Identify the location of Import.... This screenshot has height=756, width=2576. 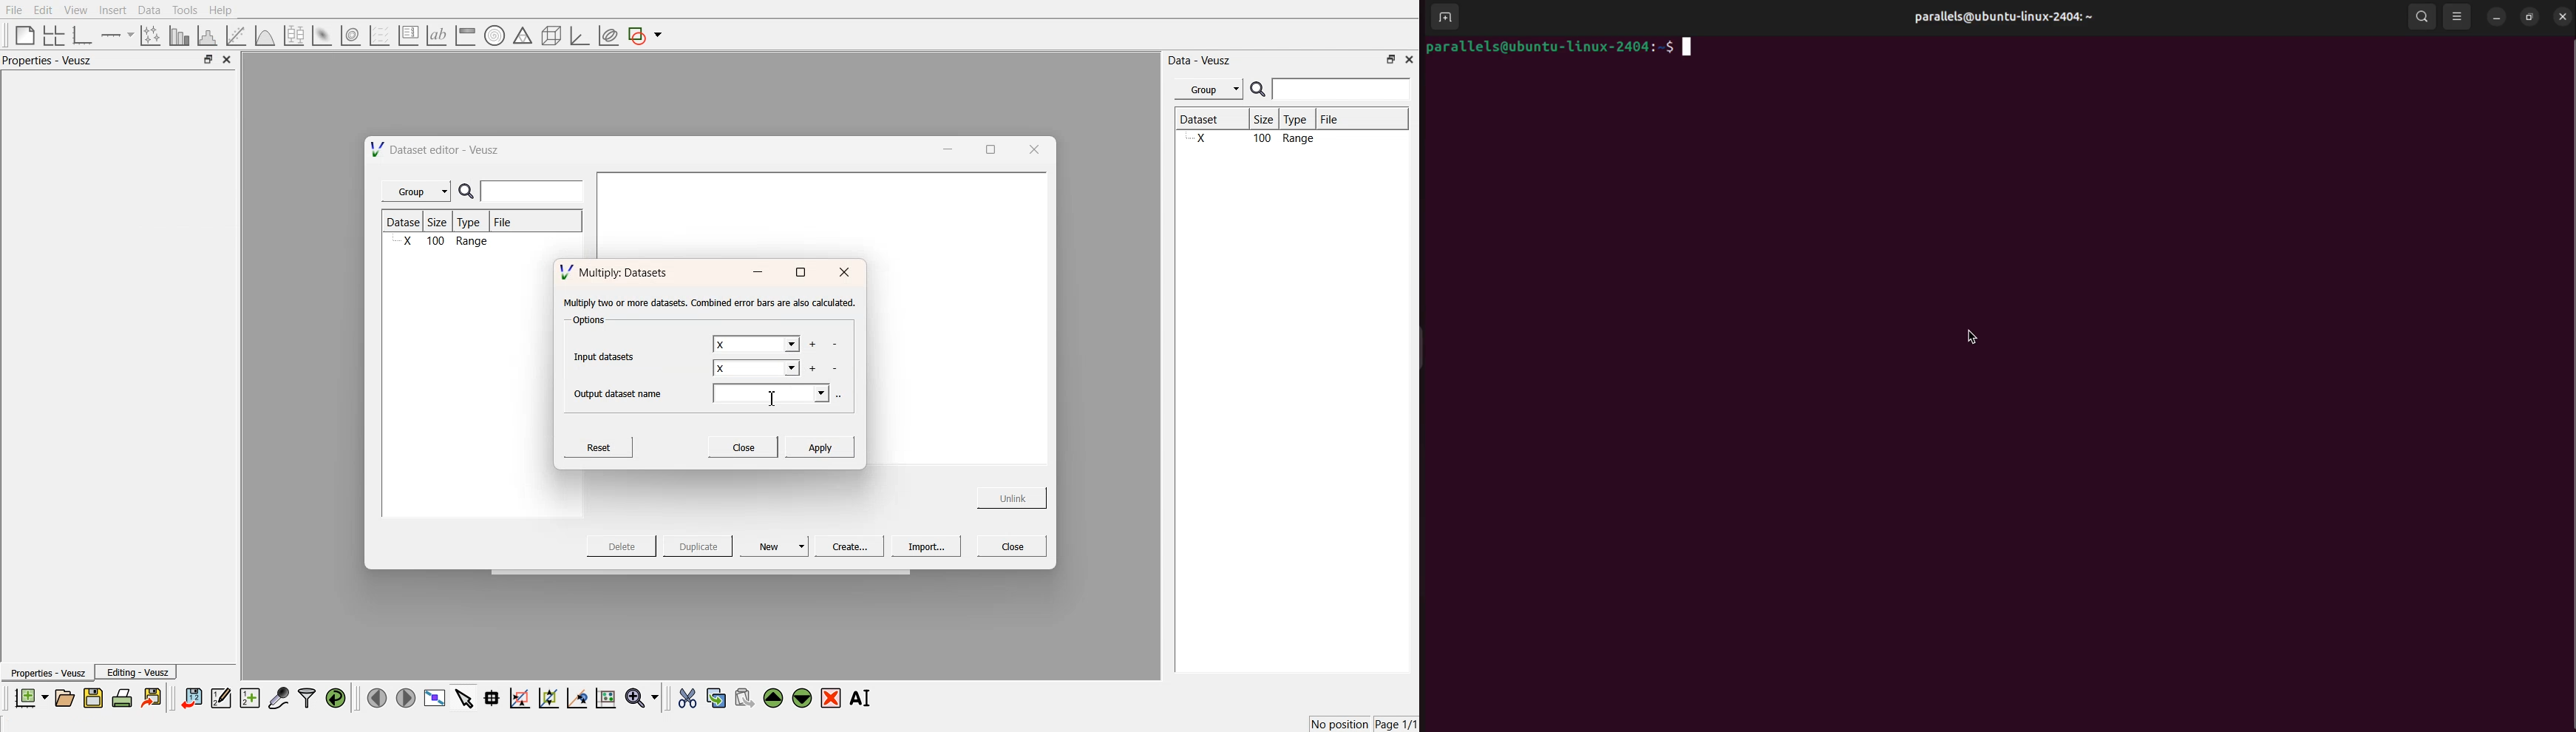
(926, 546).